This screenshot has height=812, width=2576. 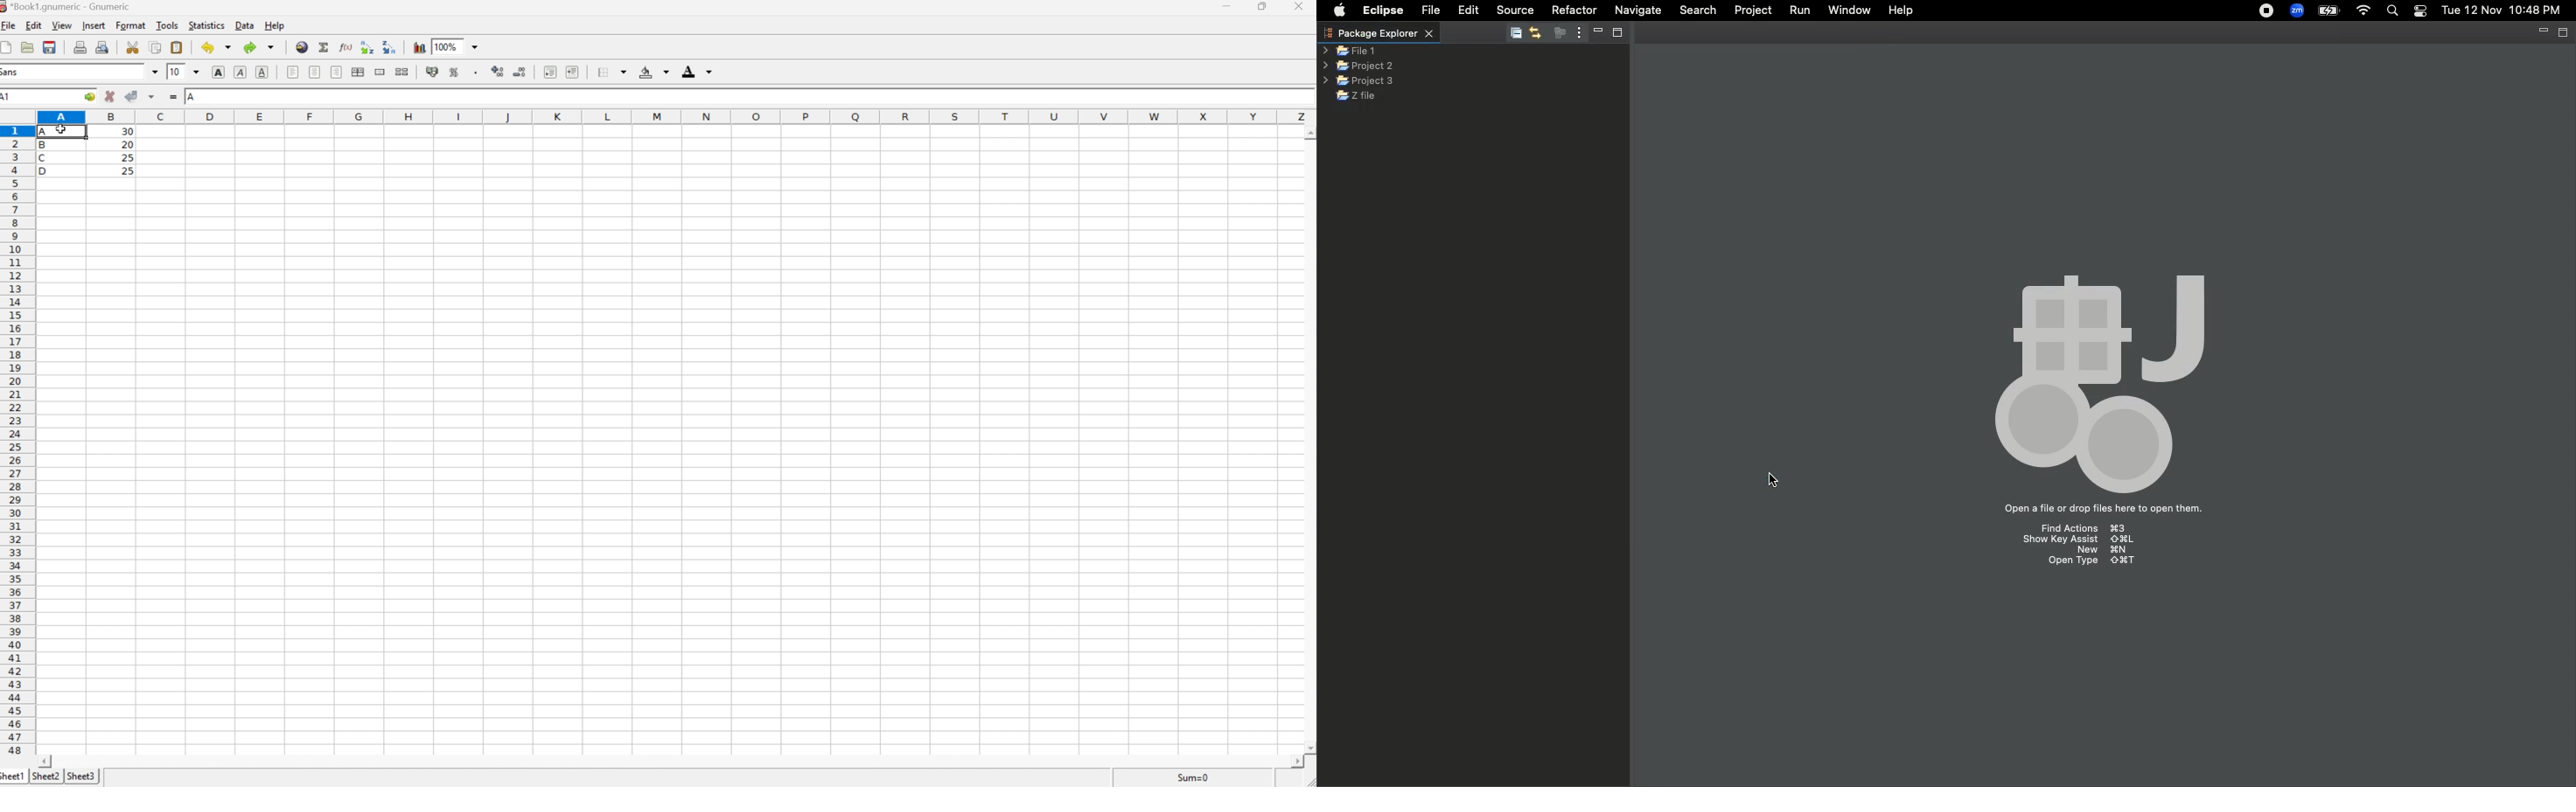 I want to click on Create a new workbook, so click(x=8, y=47).